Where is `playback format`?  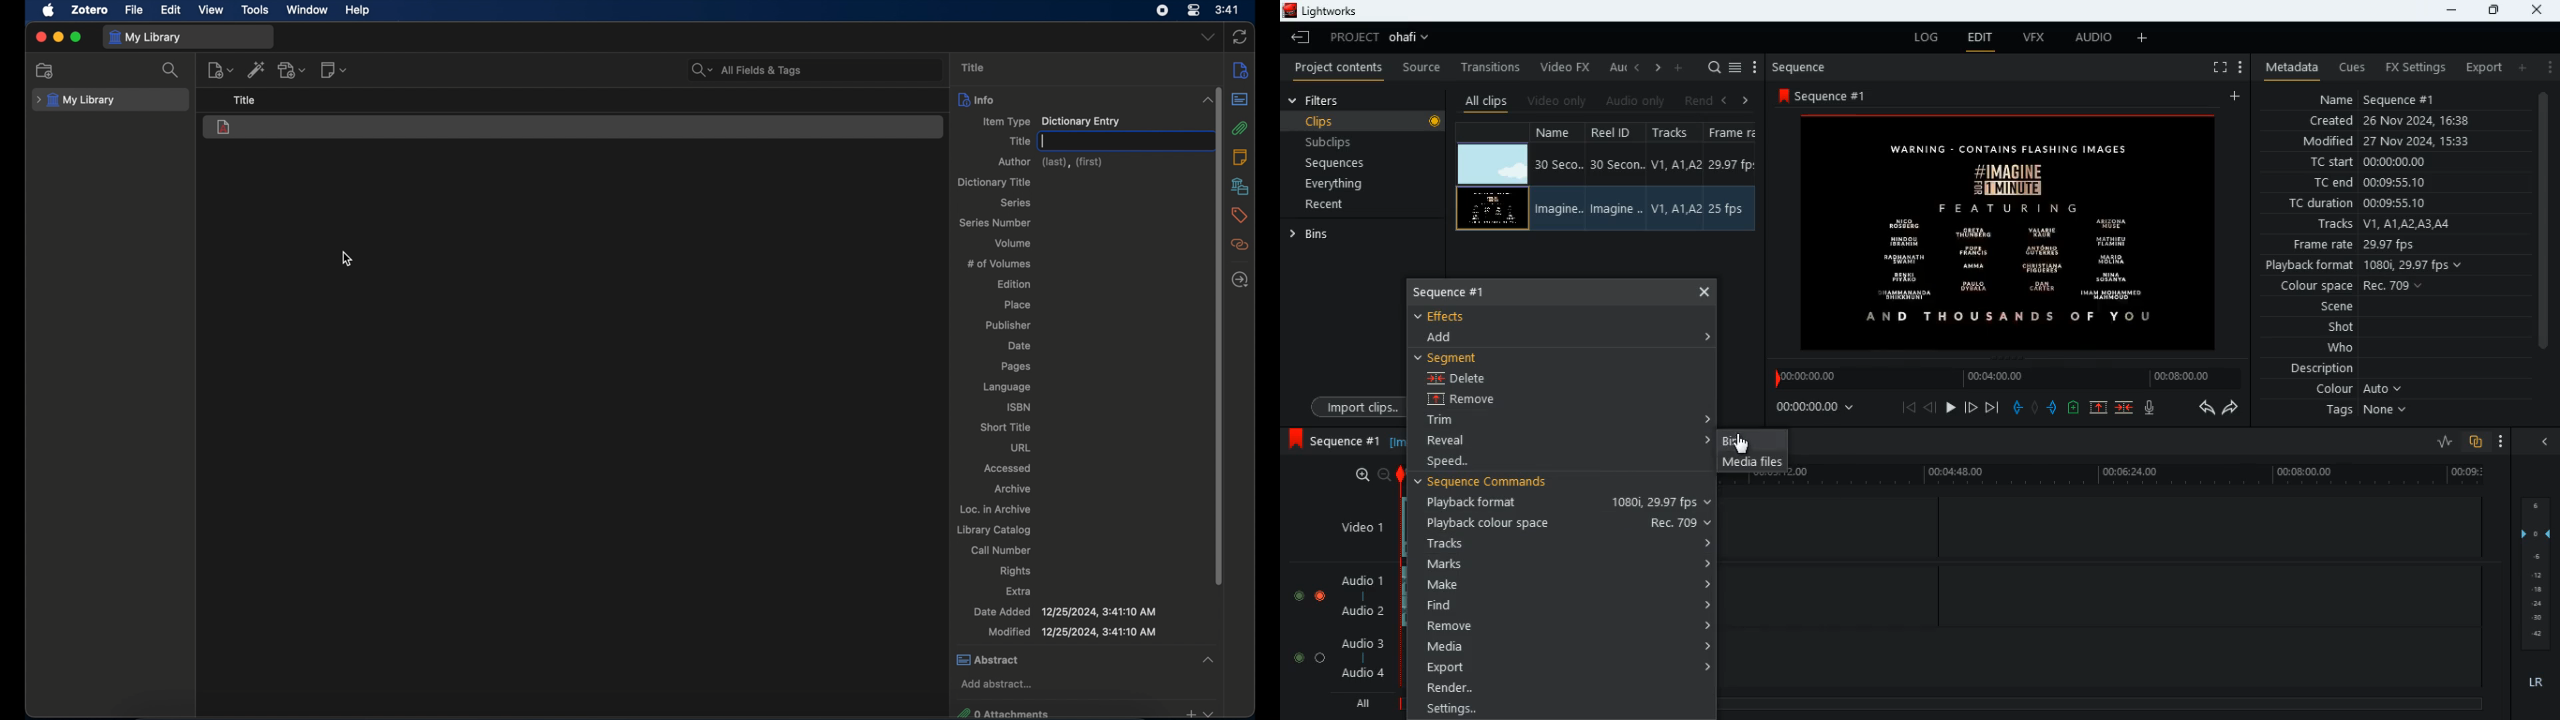 playback format is located at coordinates (1566, 503).